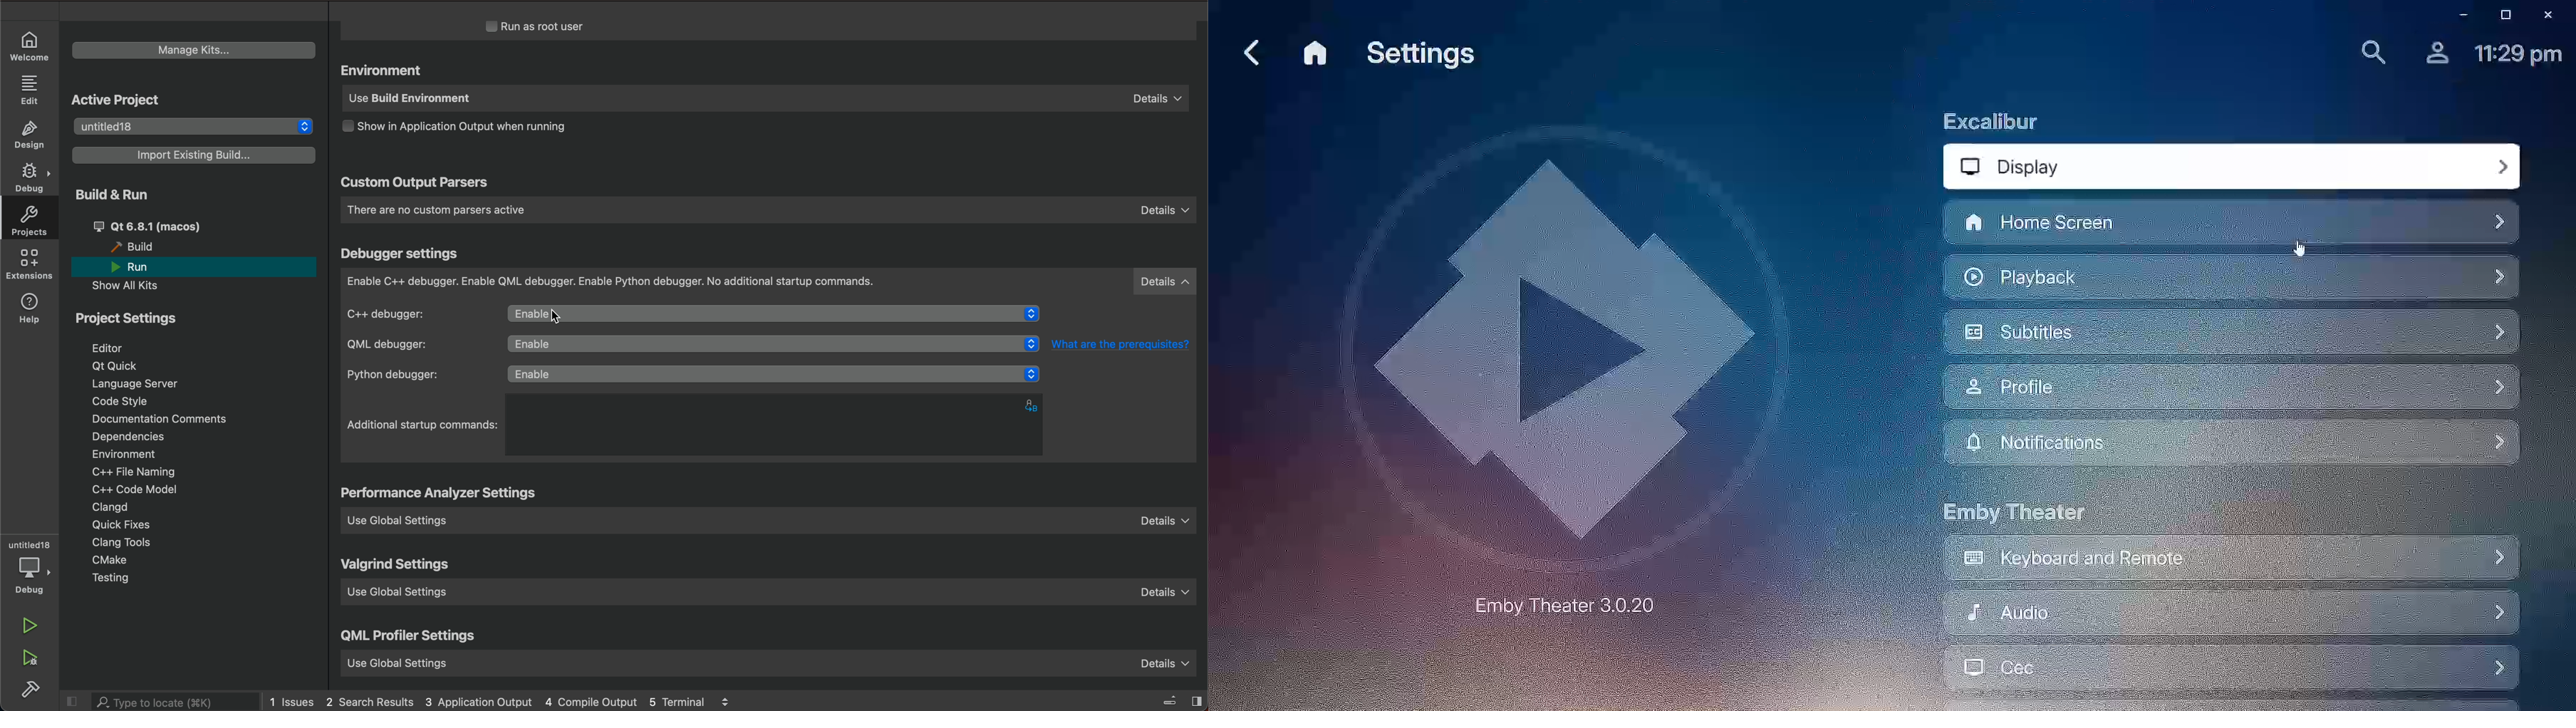 Image resolution: width=2576 pixels, height=728 pixels. What do you see at coordinates (133, 285) in the screenshot?
I see `show all` at bounding box center [133, 285].